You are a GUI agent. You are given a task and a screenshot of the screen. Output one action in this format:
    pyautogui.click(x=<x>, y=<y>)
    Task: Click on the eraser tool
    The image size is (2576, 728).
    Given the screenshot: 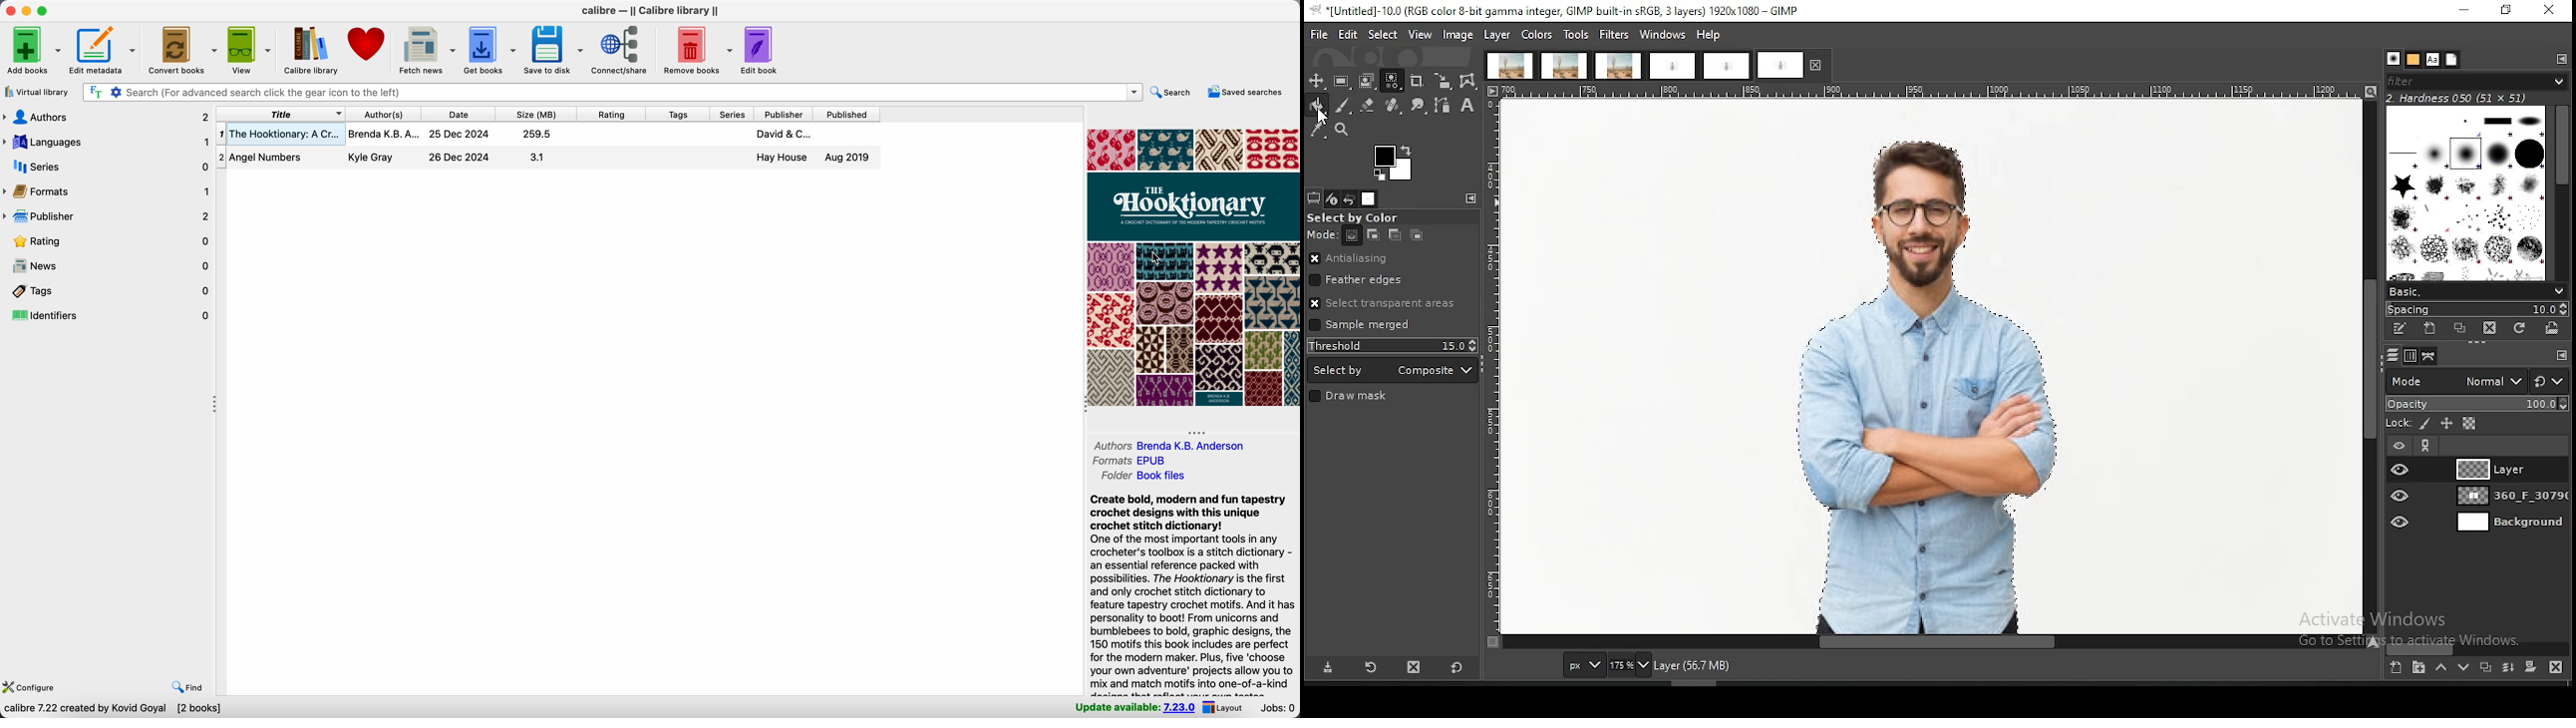 What is the action you would take?
    pyautogui.click(x=1368, y=105)
    